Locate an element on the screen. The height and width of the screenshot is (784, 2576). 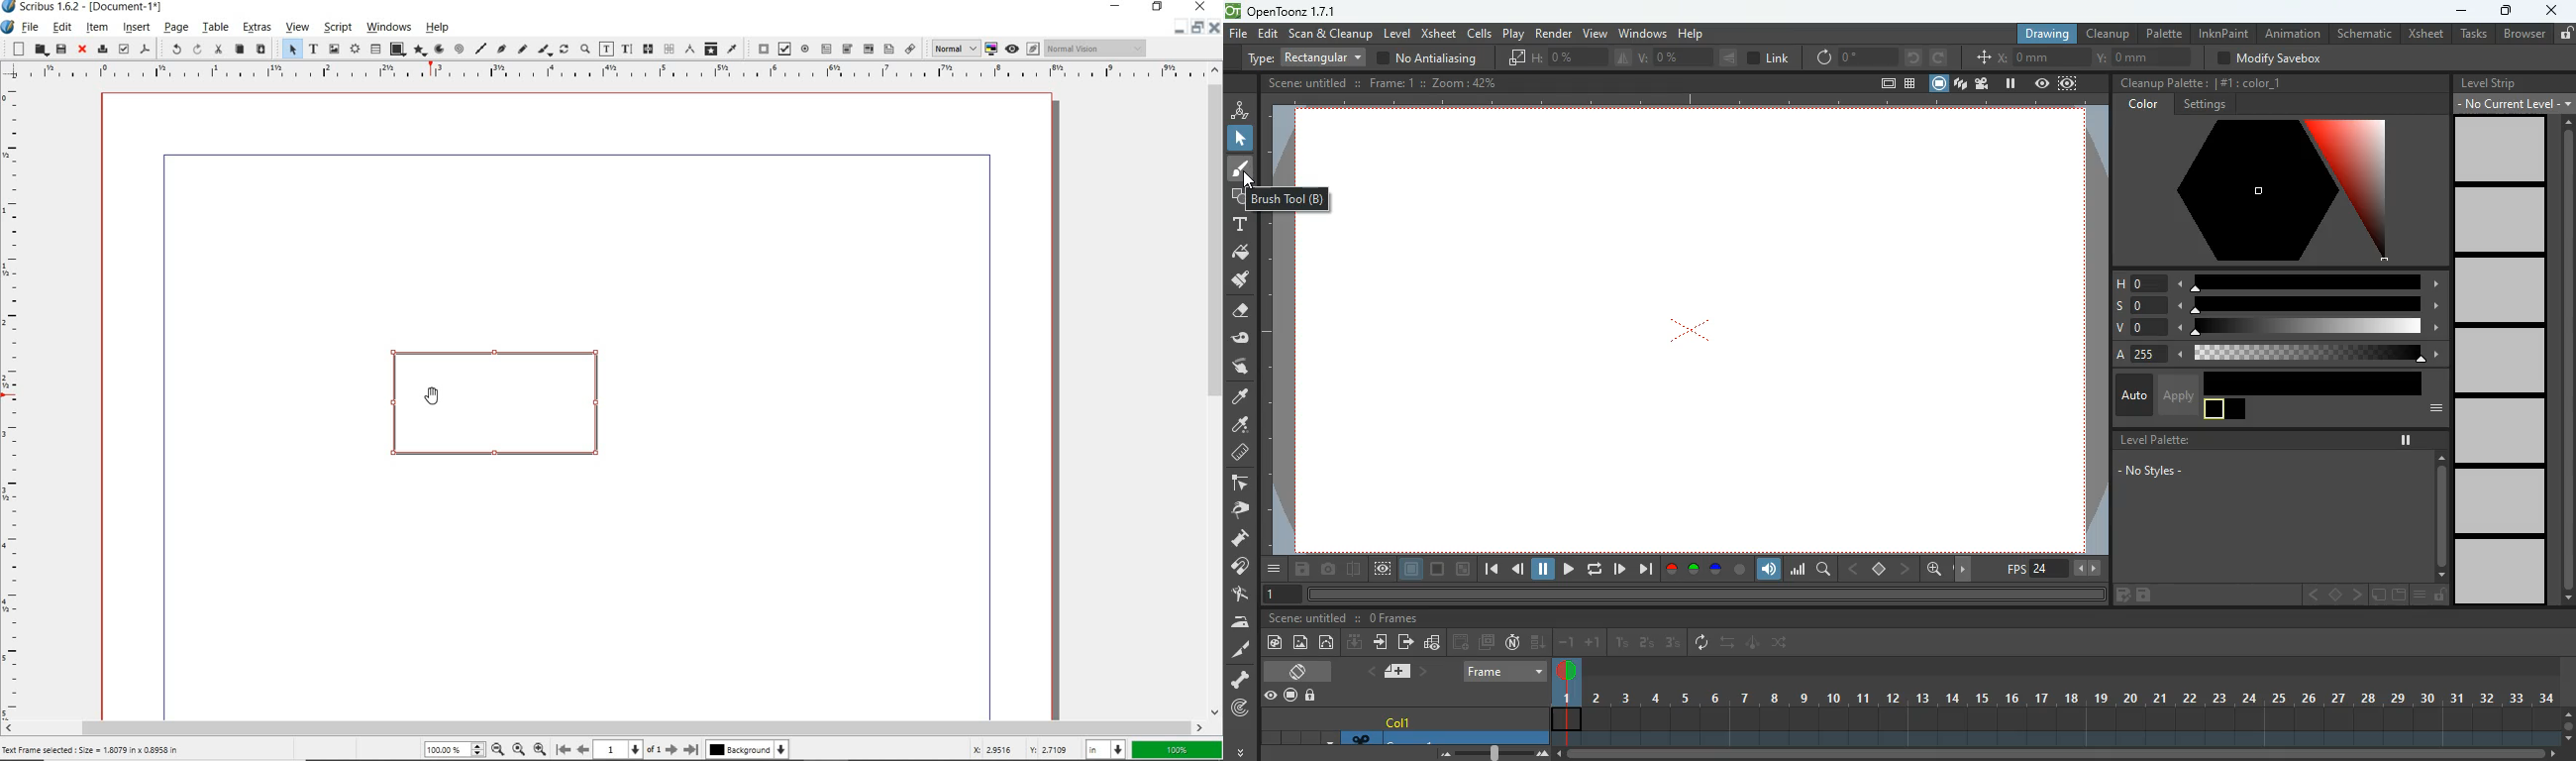
level is located at coordinates (2503, 573).